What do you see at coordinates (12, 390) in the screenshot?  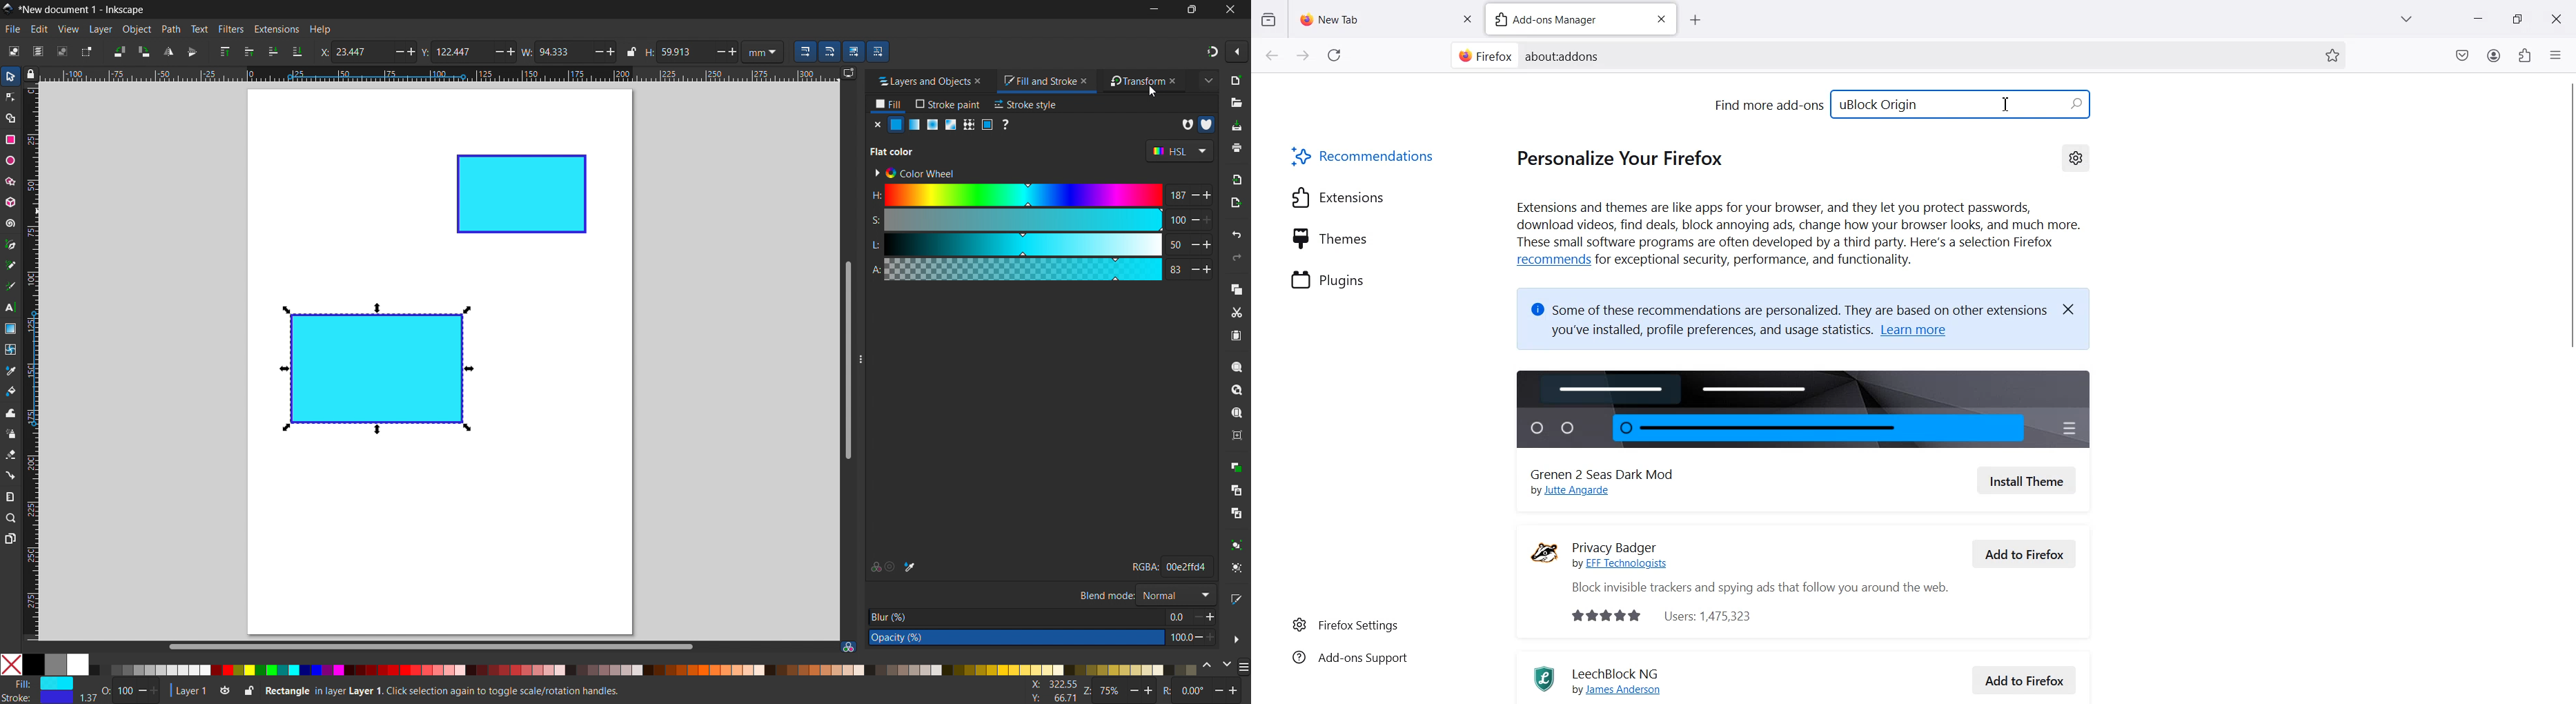 I see `paint bucket tool` at bounding box center [12, 390].